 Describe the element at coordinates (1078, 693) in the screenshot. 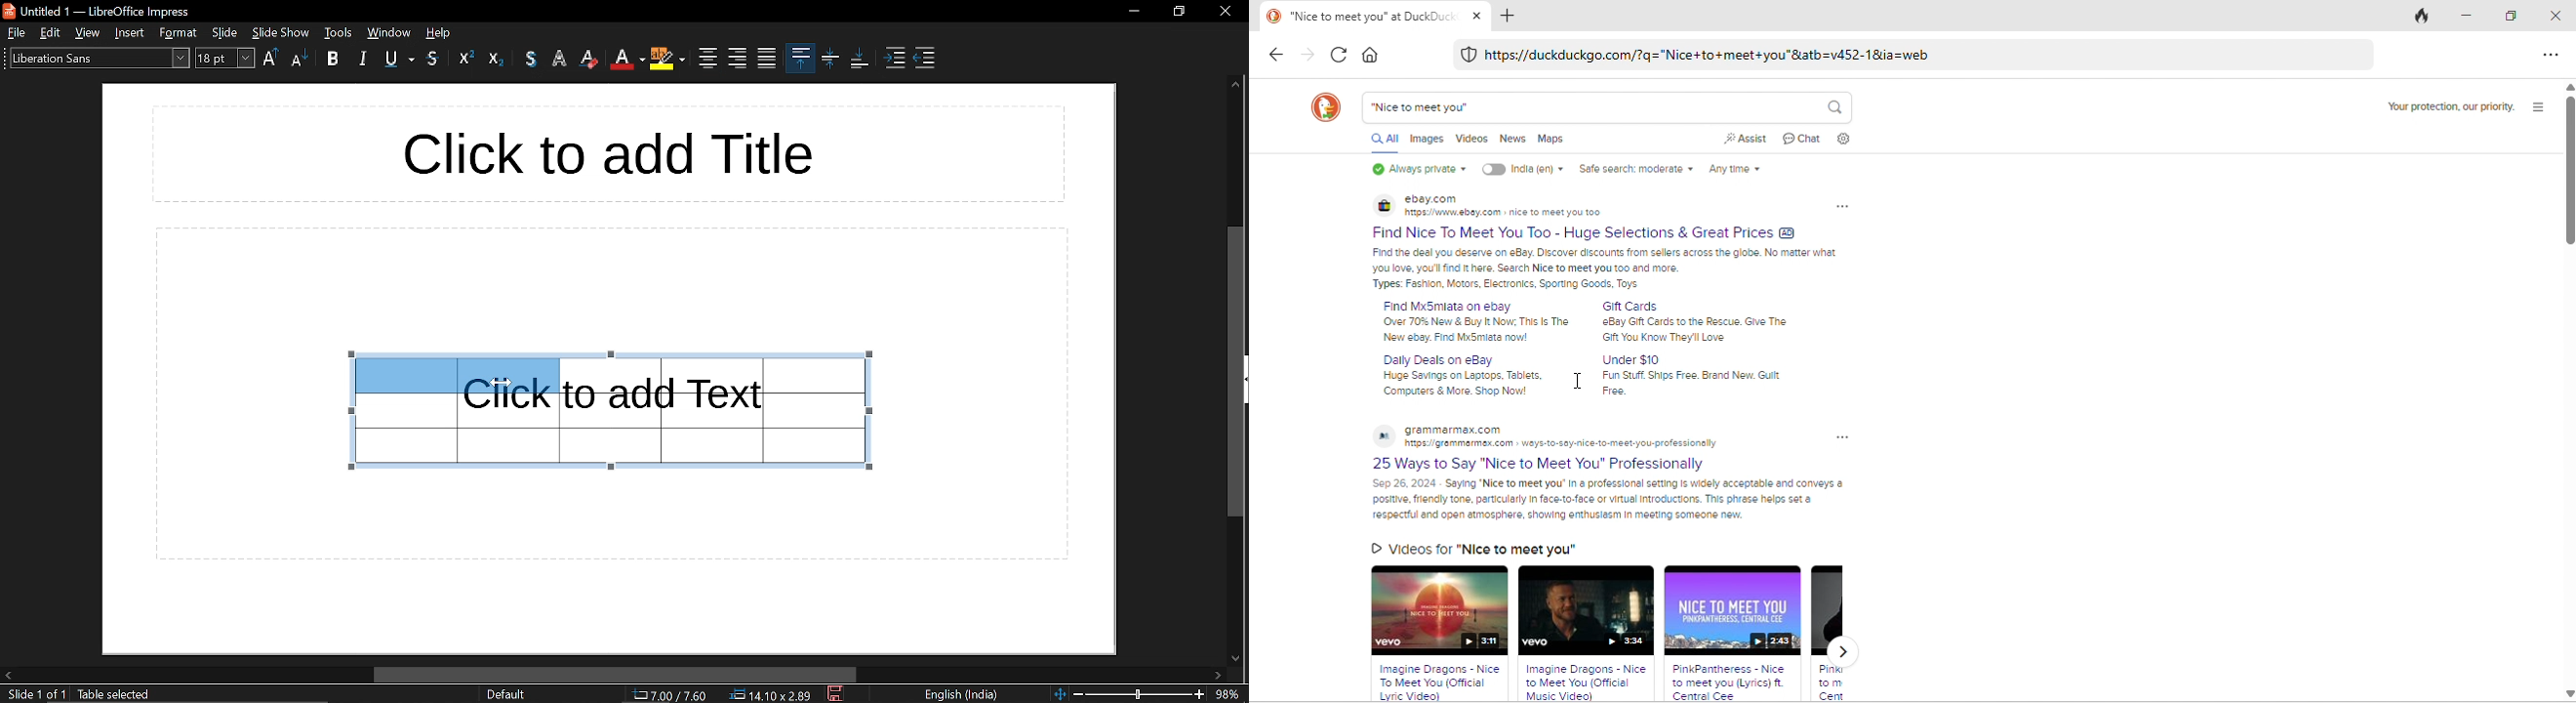

I see `zoom out` at that location.